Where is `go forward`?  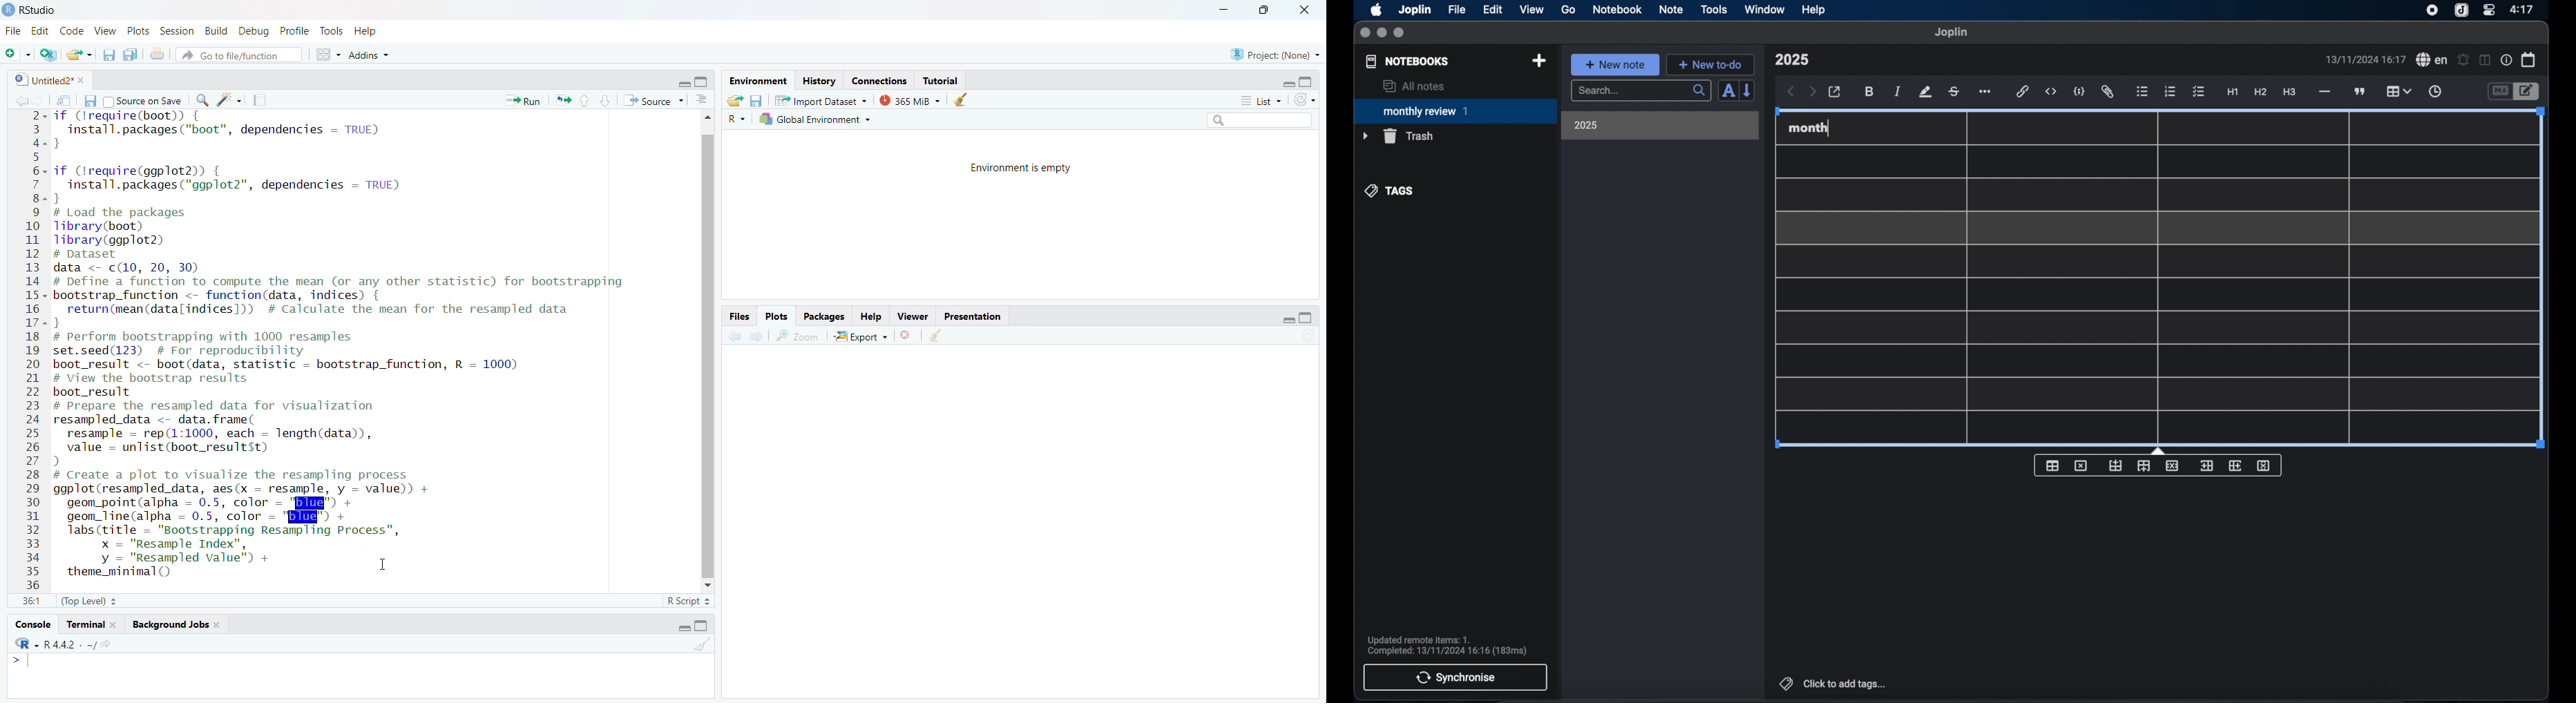
go forward is located at coordinates (758, 336).